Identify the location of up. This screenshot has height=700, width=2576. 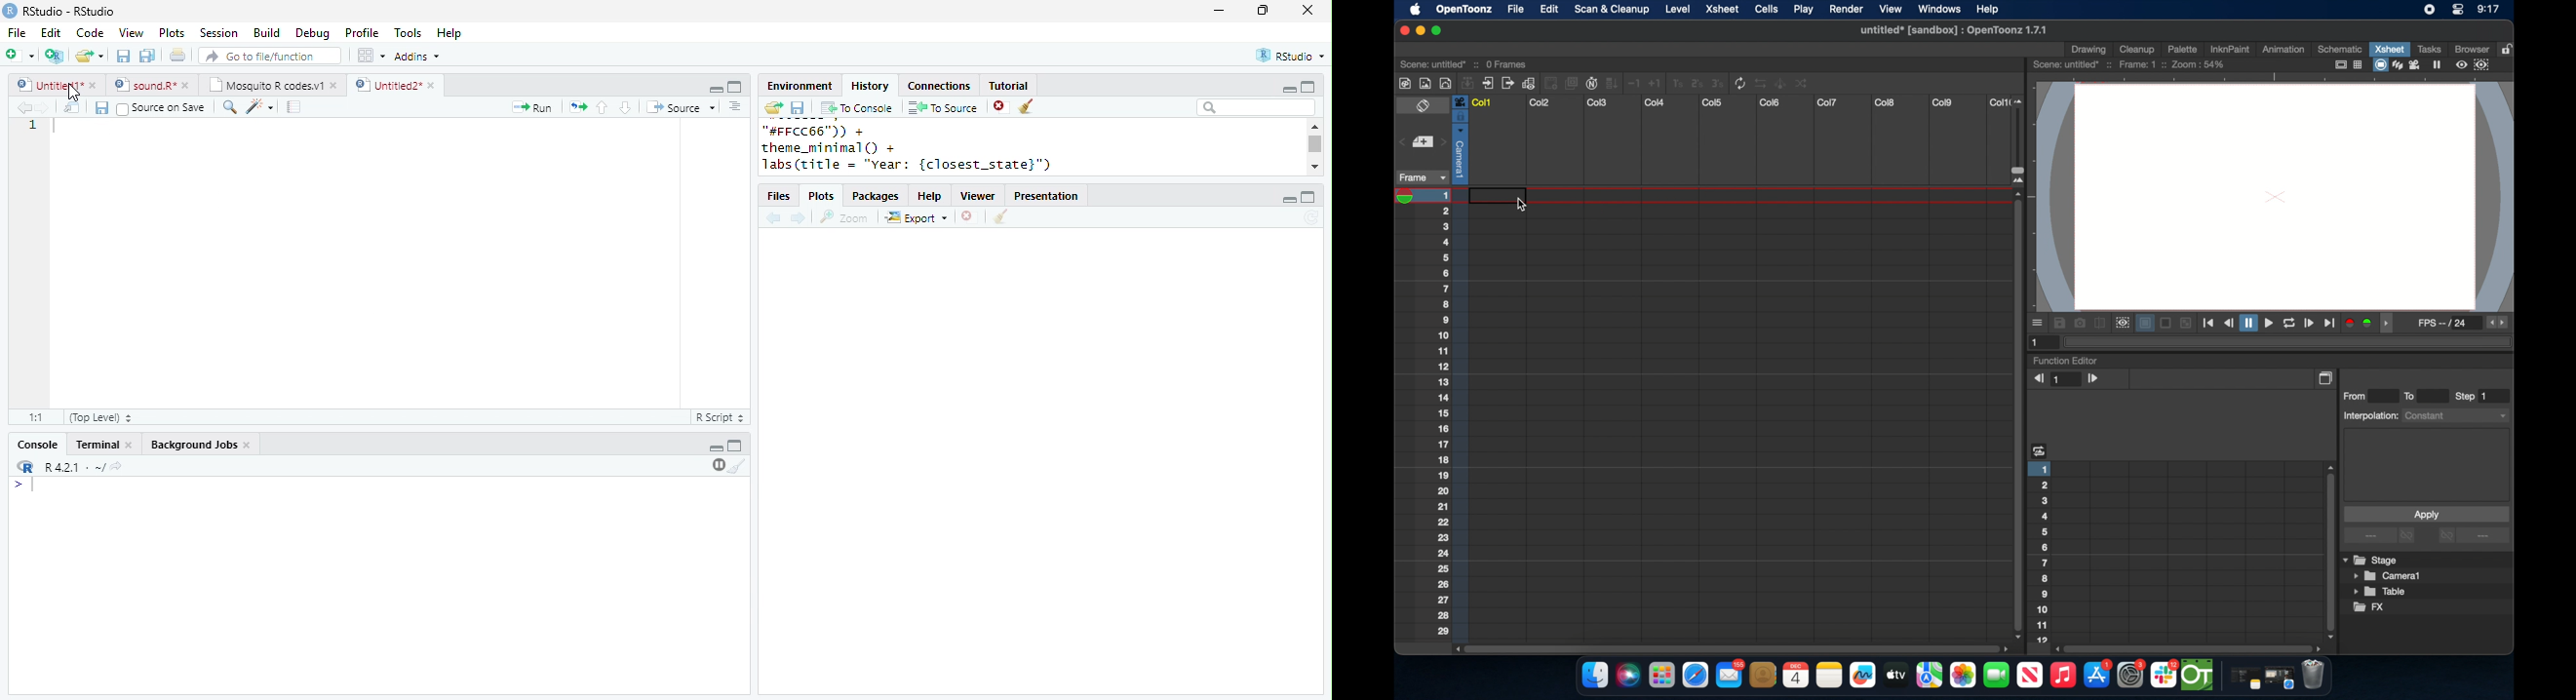
(601, 107).